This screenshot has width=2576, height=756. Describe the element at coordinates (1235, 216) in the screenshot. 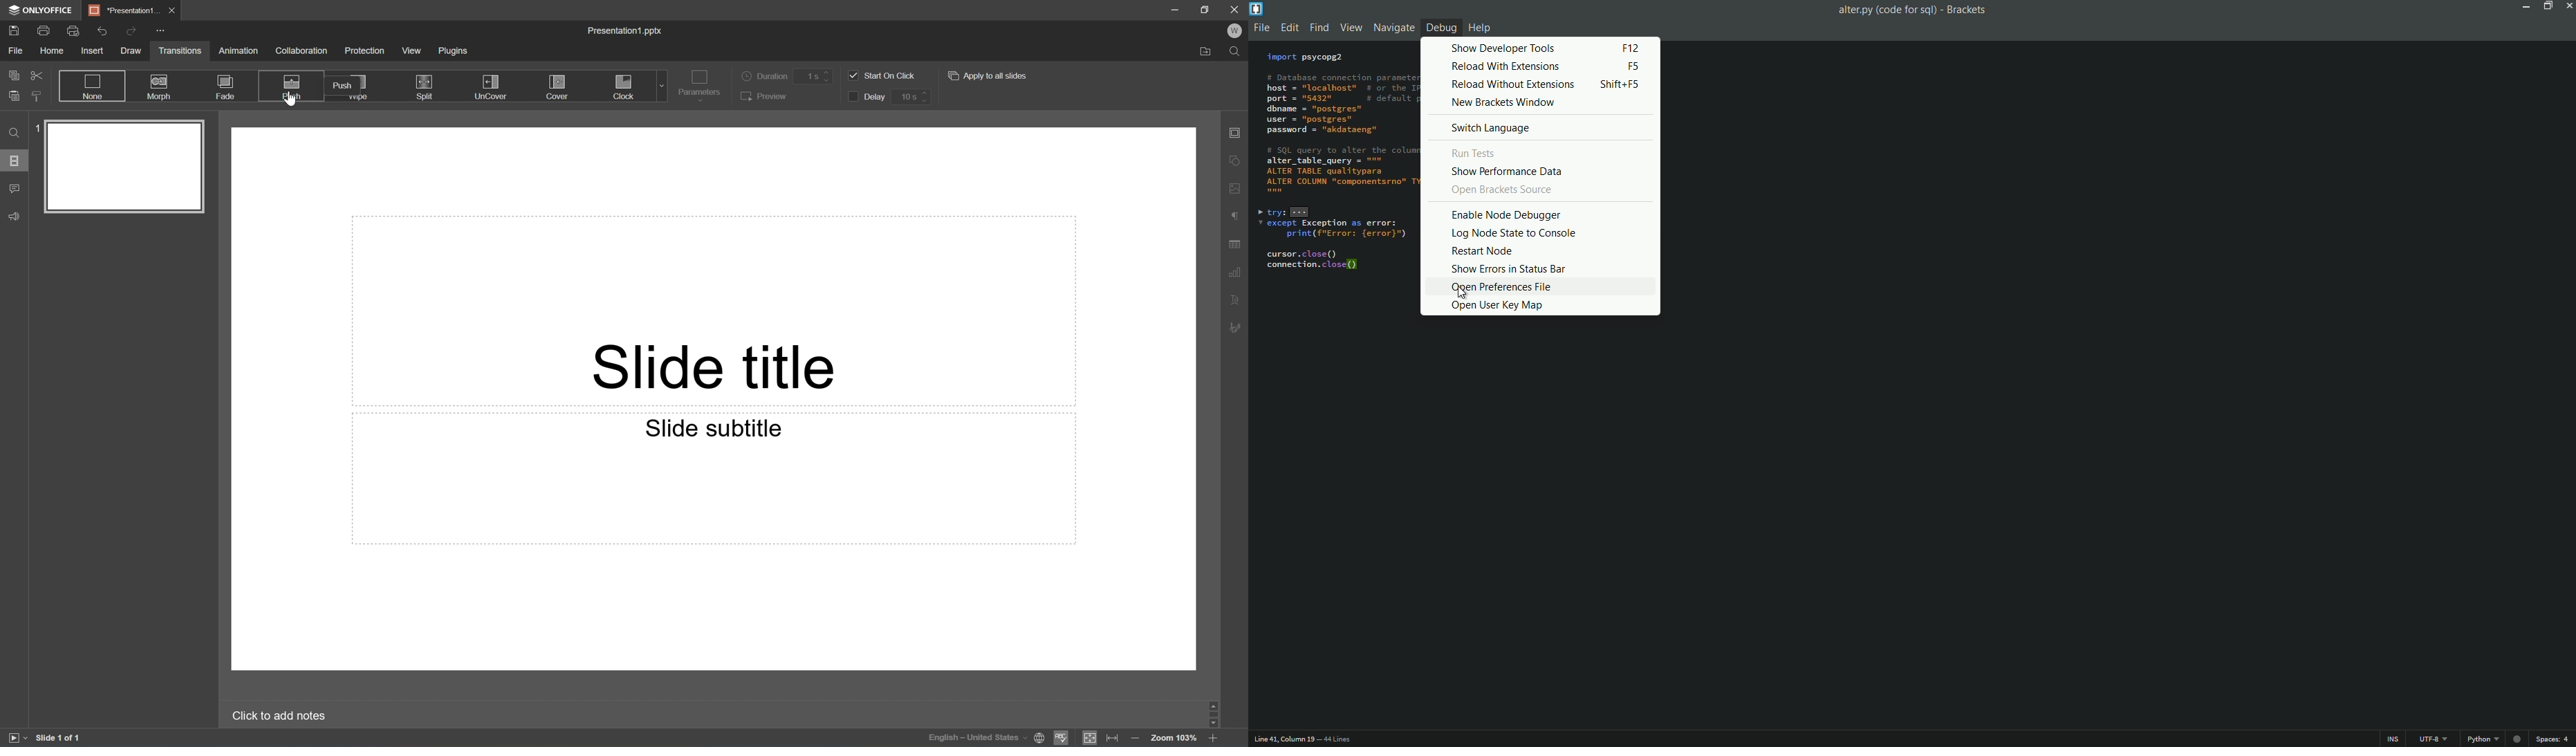

I see `Paragraph settings` at that location.